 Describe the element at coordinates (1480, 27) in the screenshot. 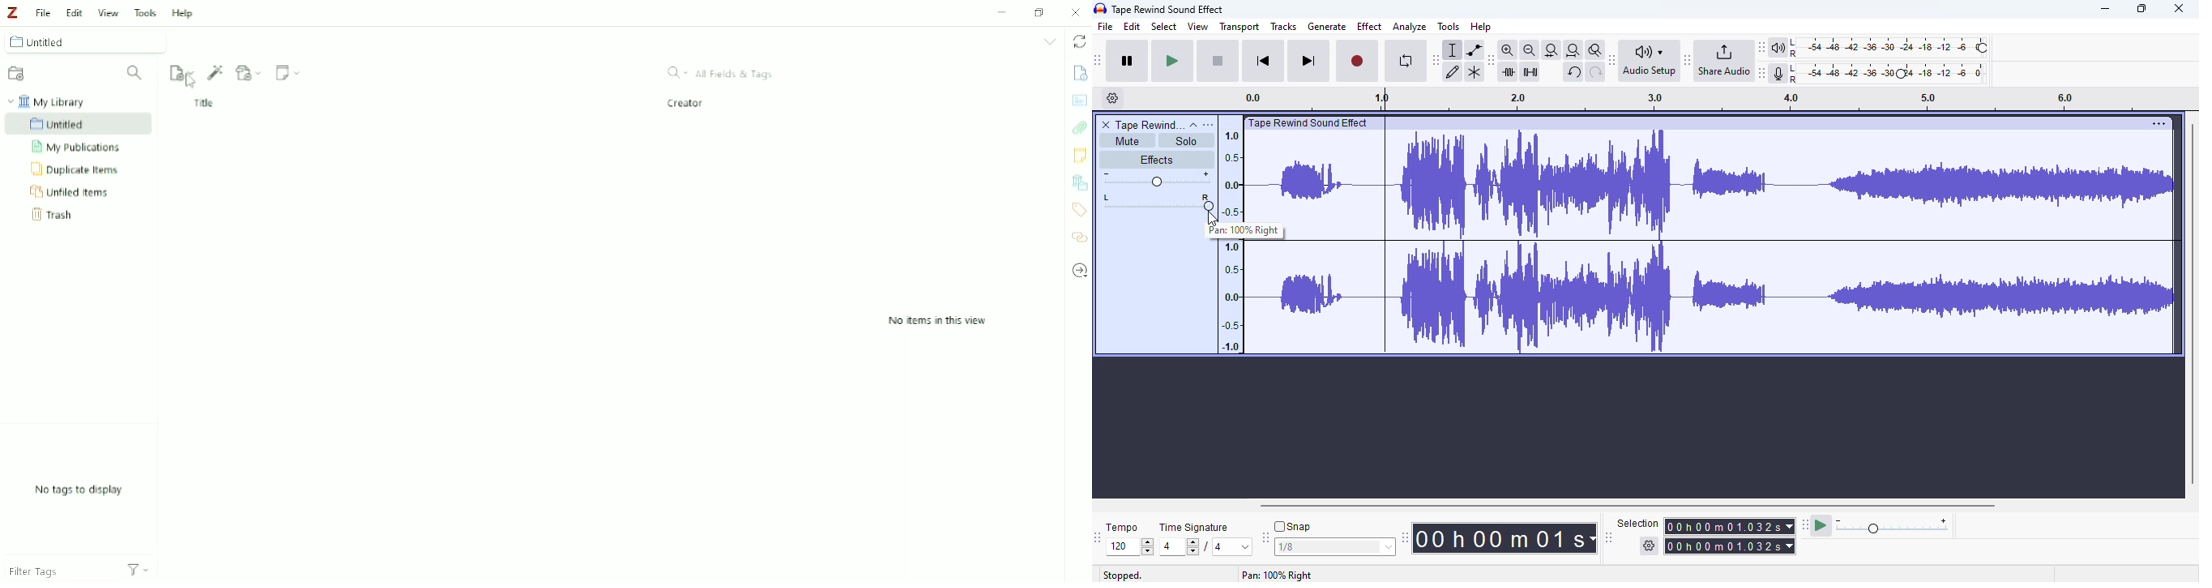

I see `help` at that location.